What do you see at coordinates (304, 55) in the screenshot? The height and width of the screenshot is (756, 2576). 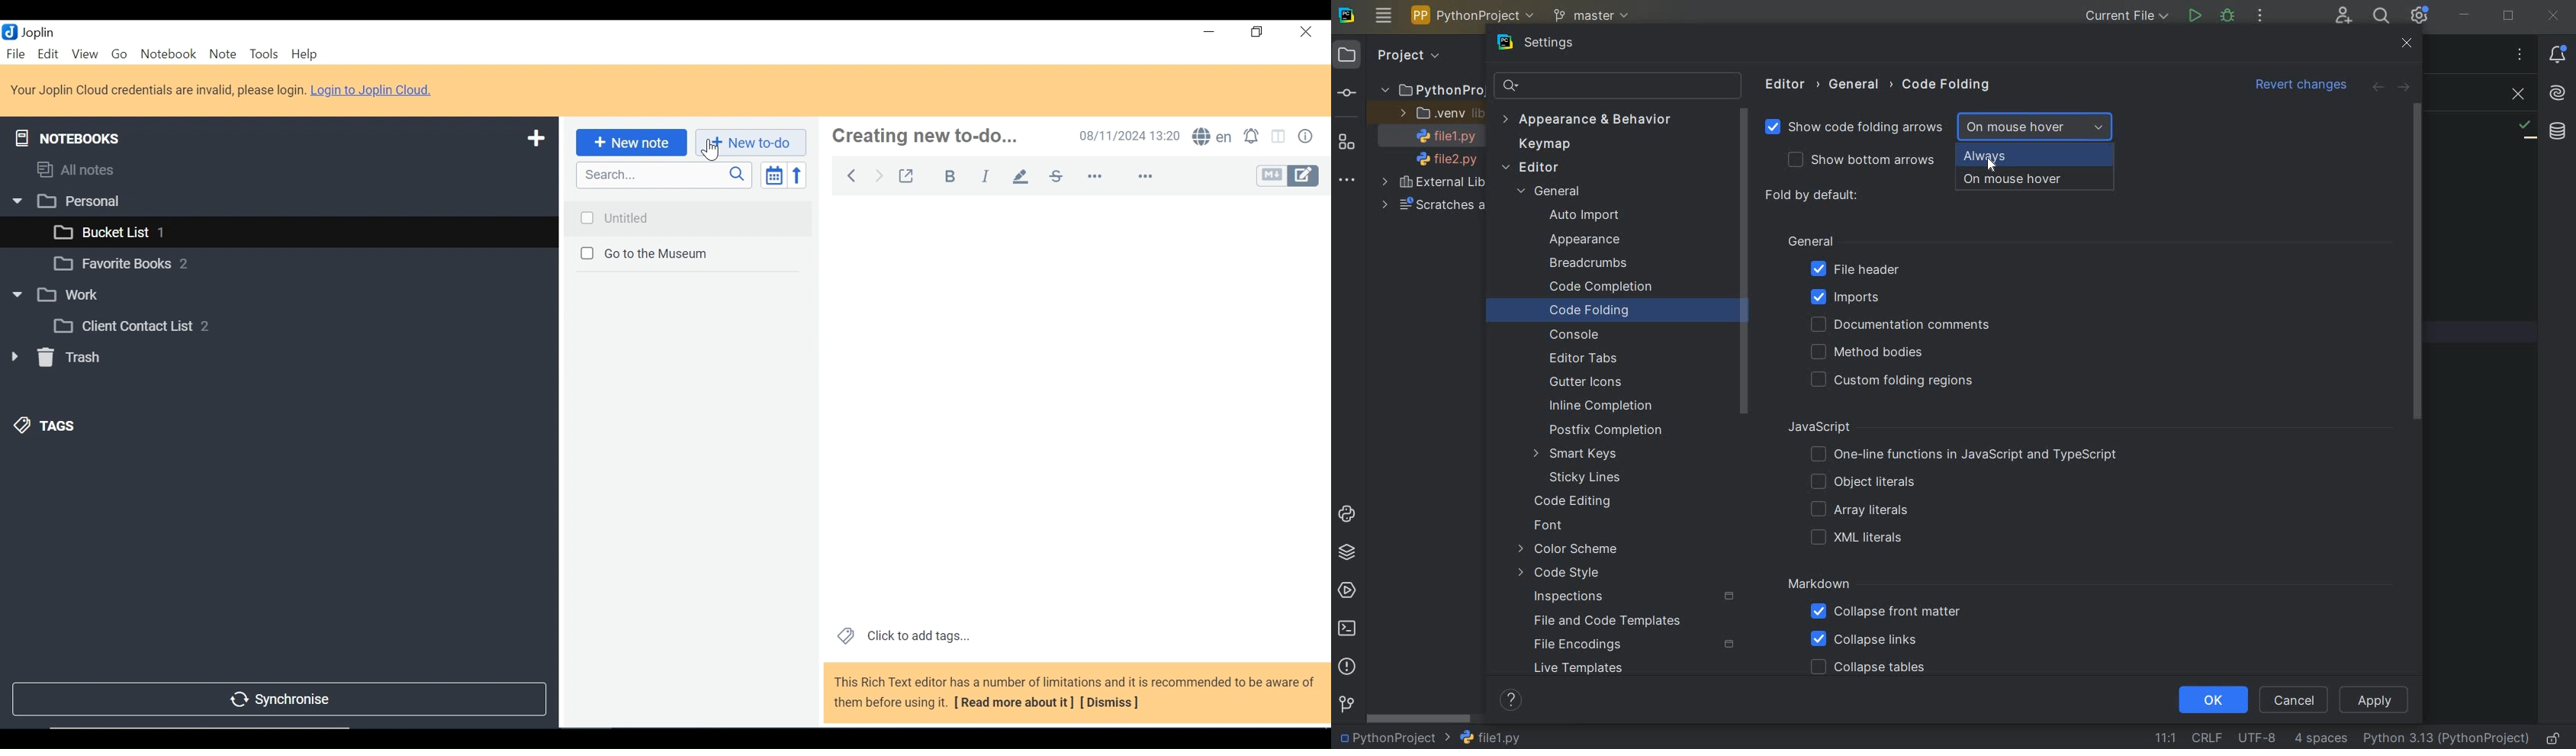 I see `Help` at bounding box center [304, 55].